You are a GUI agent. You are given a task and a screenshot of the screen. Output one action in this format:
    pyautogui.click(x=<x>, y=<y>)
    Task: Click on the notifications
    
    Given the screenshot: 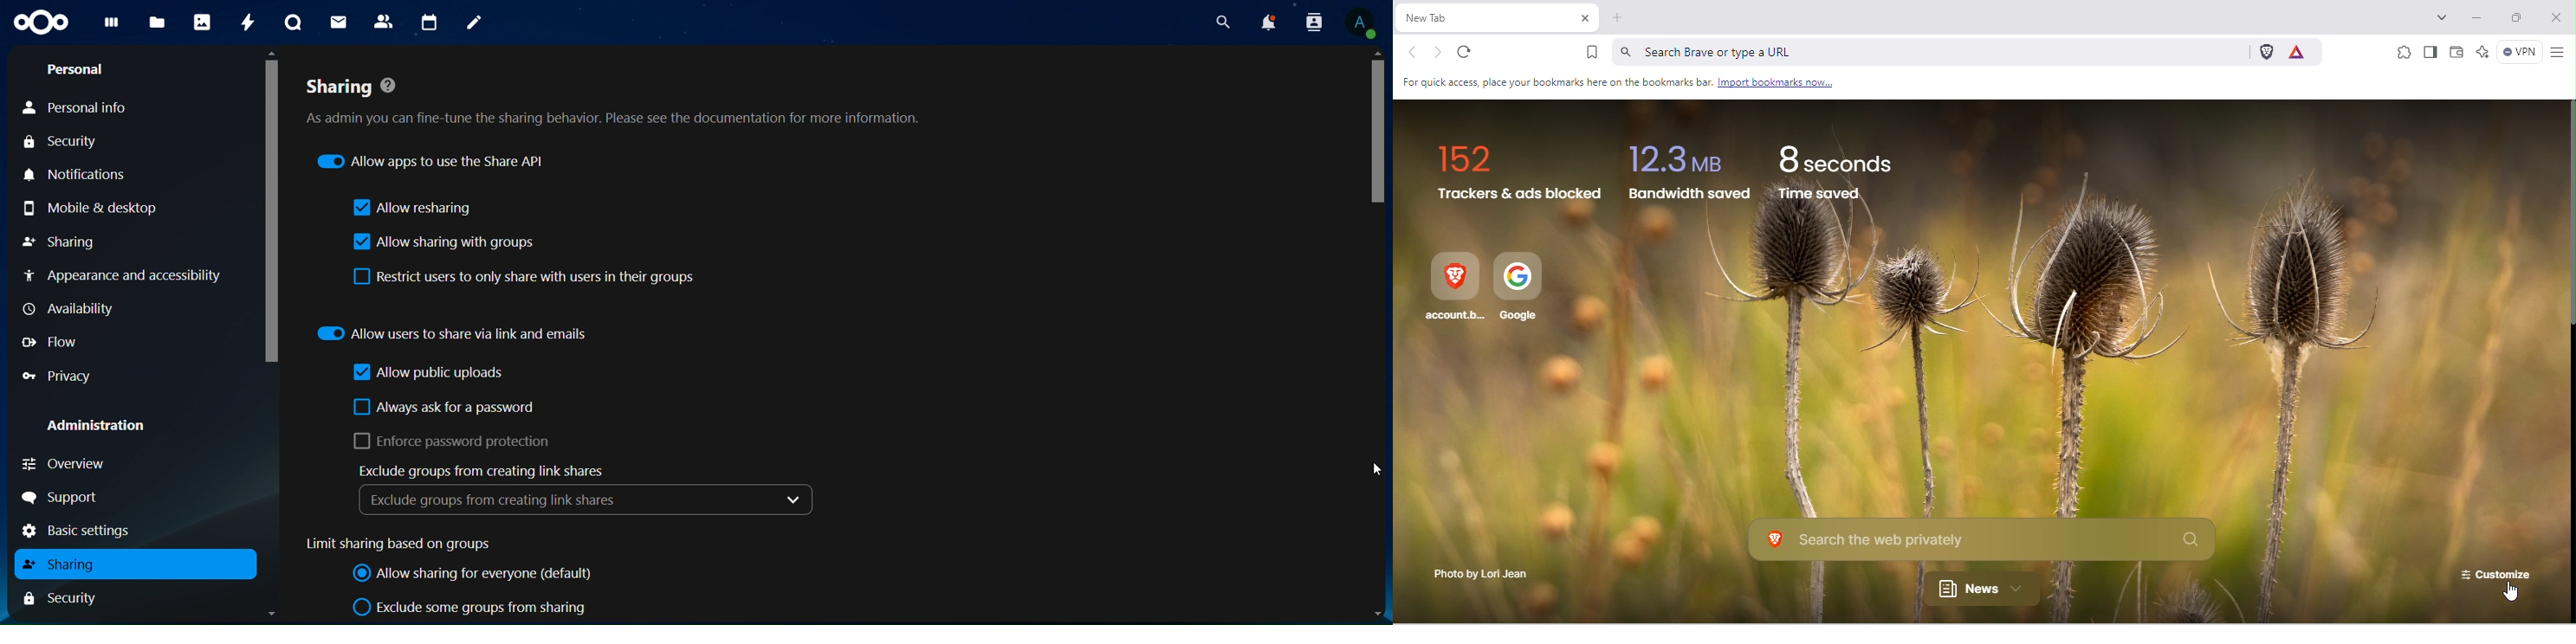 What is the action you would take?
    pyautogui.click(x=88, y=176)
    